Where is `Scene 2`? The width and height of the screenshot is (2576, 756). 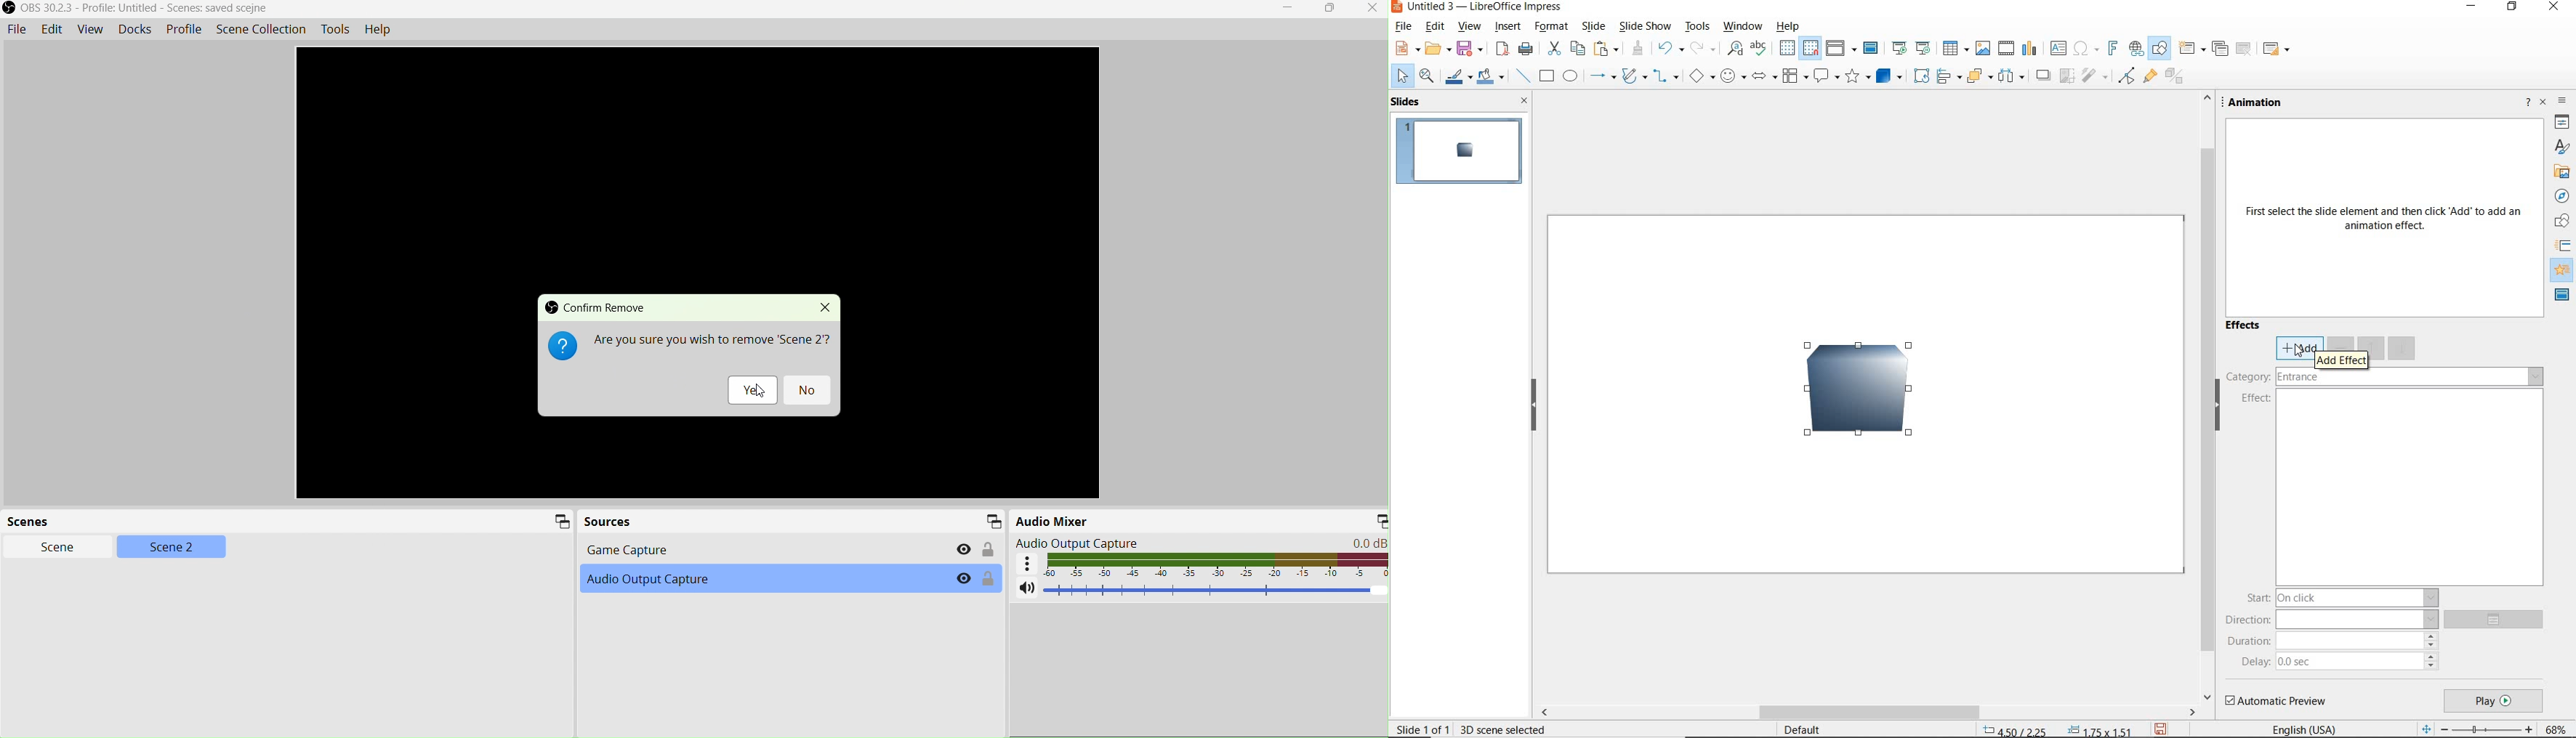 Scene 2 is located at coordinates (174, 550).